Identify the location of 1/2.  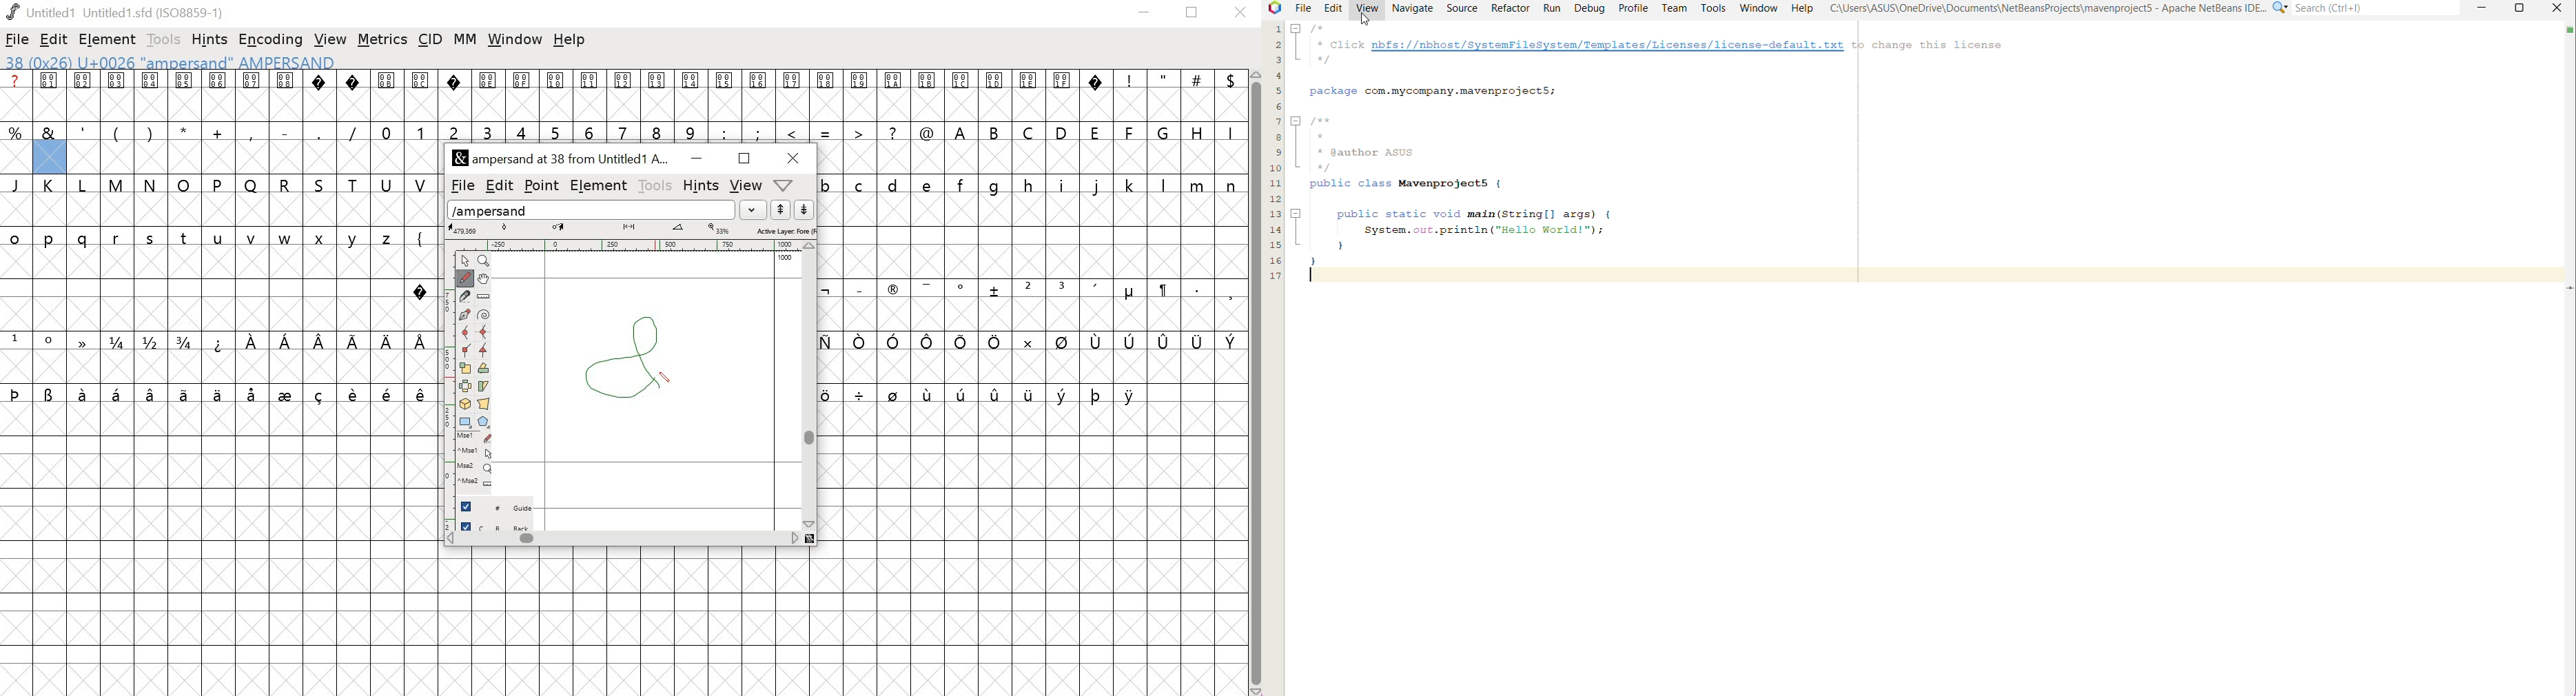
(152, 342).